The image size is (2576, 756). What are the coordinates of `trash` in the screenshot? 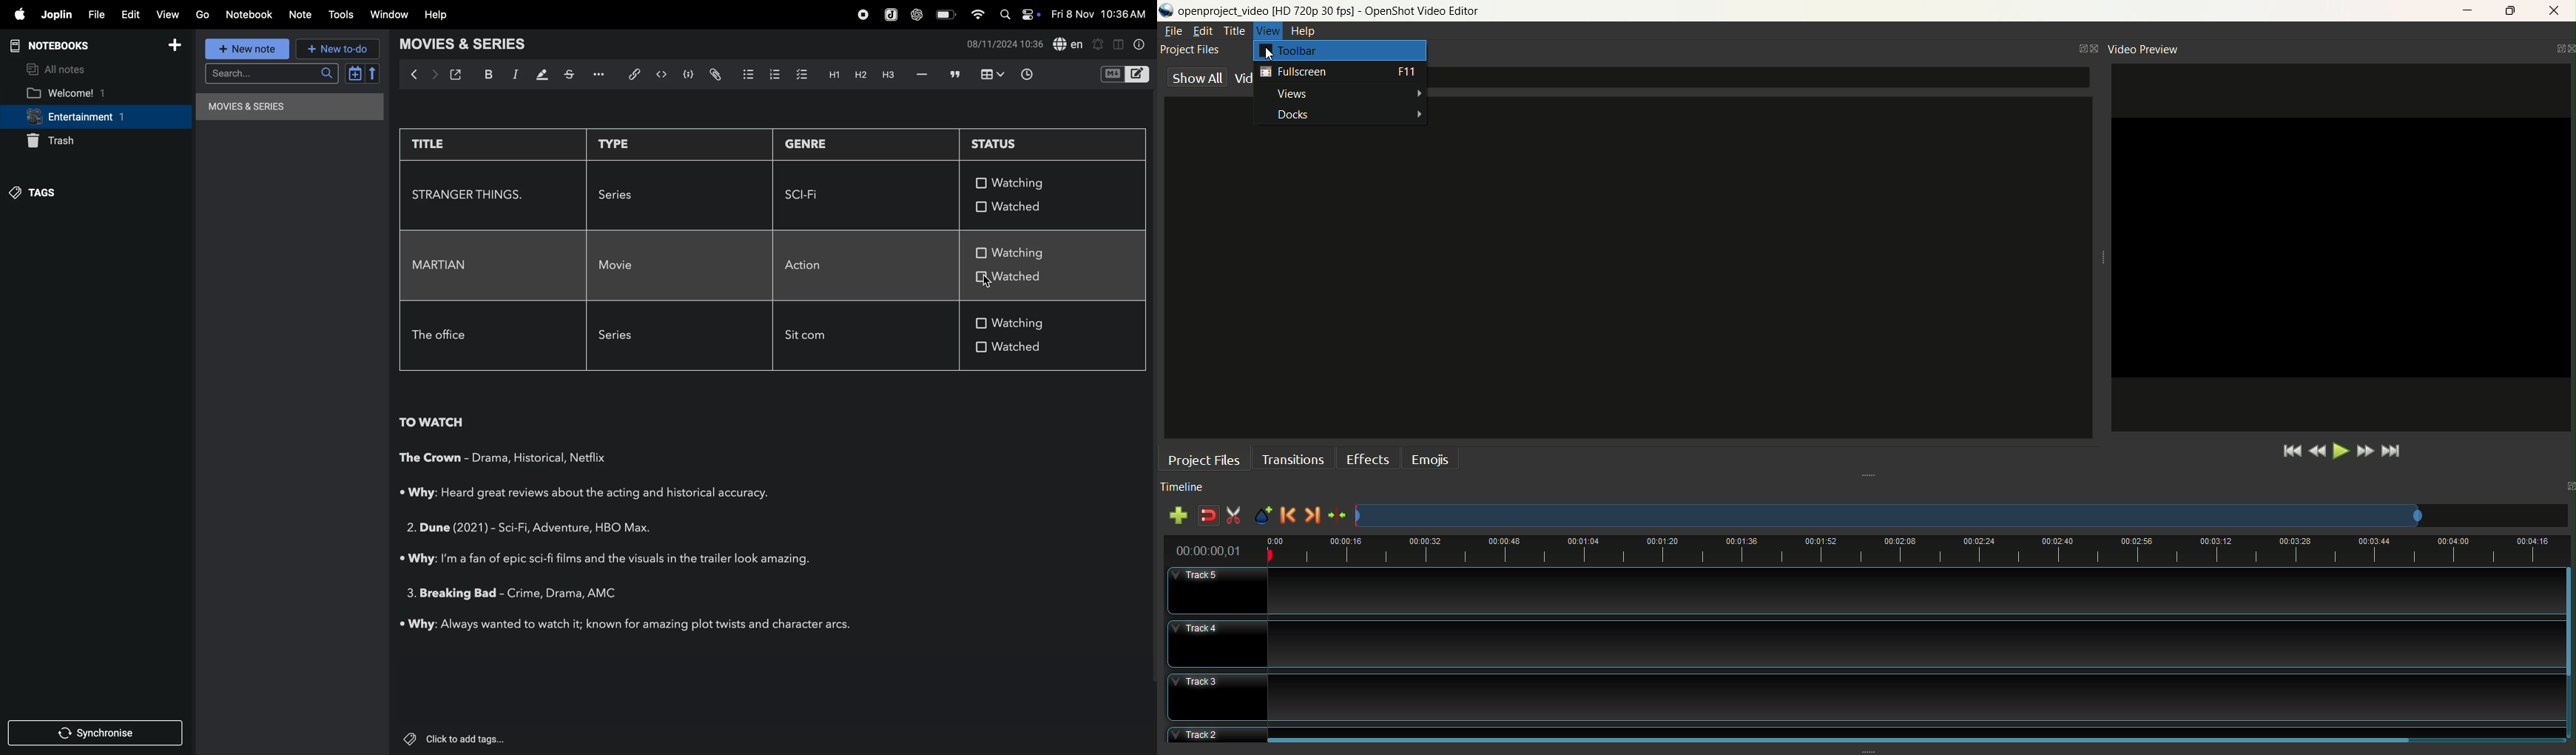 It's located at (70, 141).